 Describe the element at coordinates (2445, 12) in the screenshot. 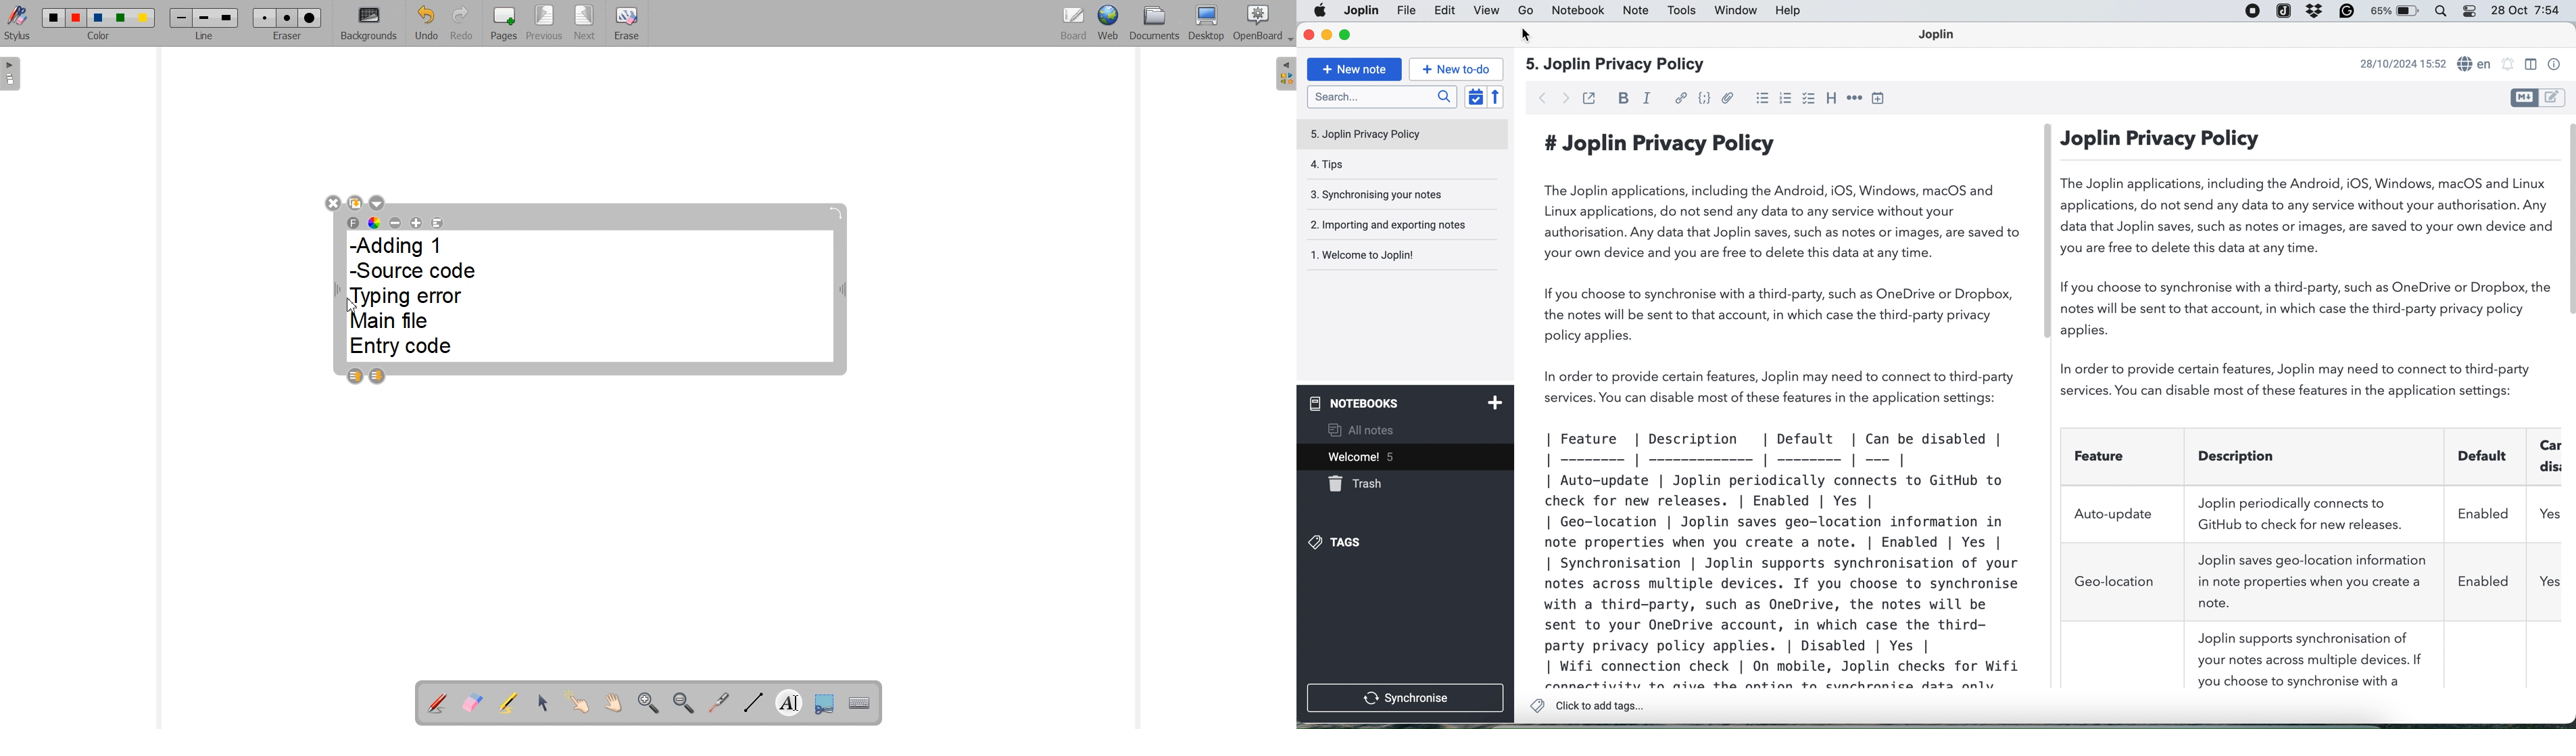

I see `control center` at that location.